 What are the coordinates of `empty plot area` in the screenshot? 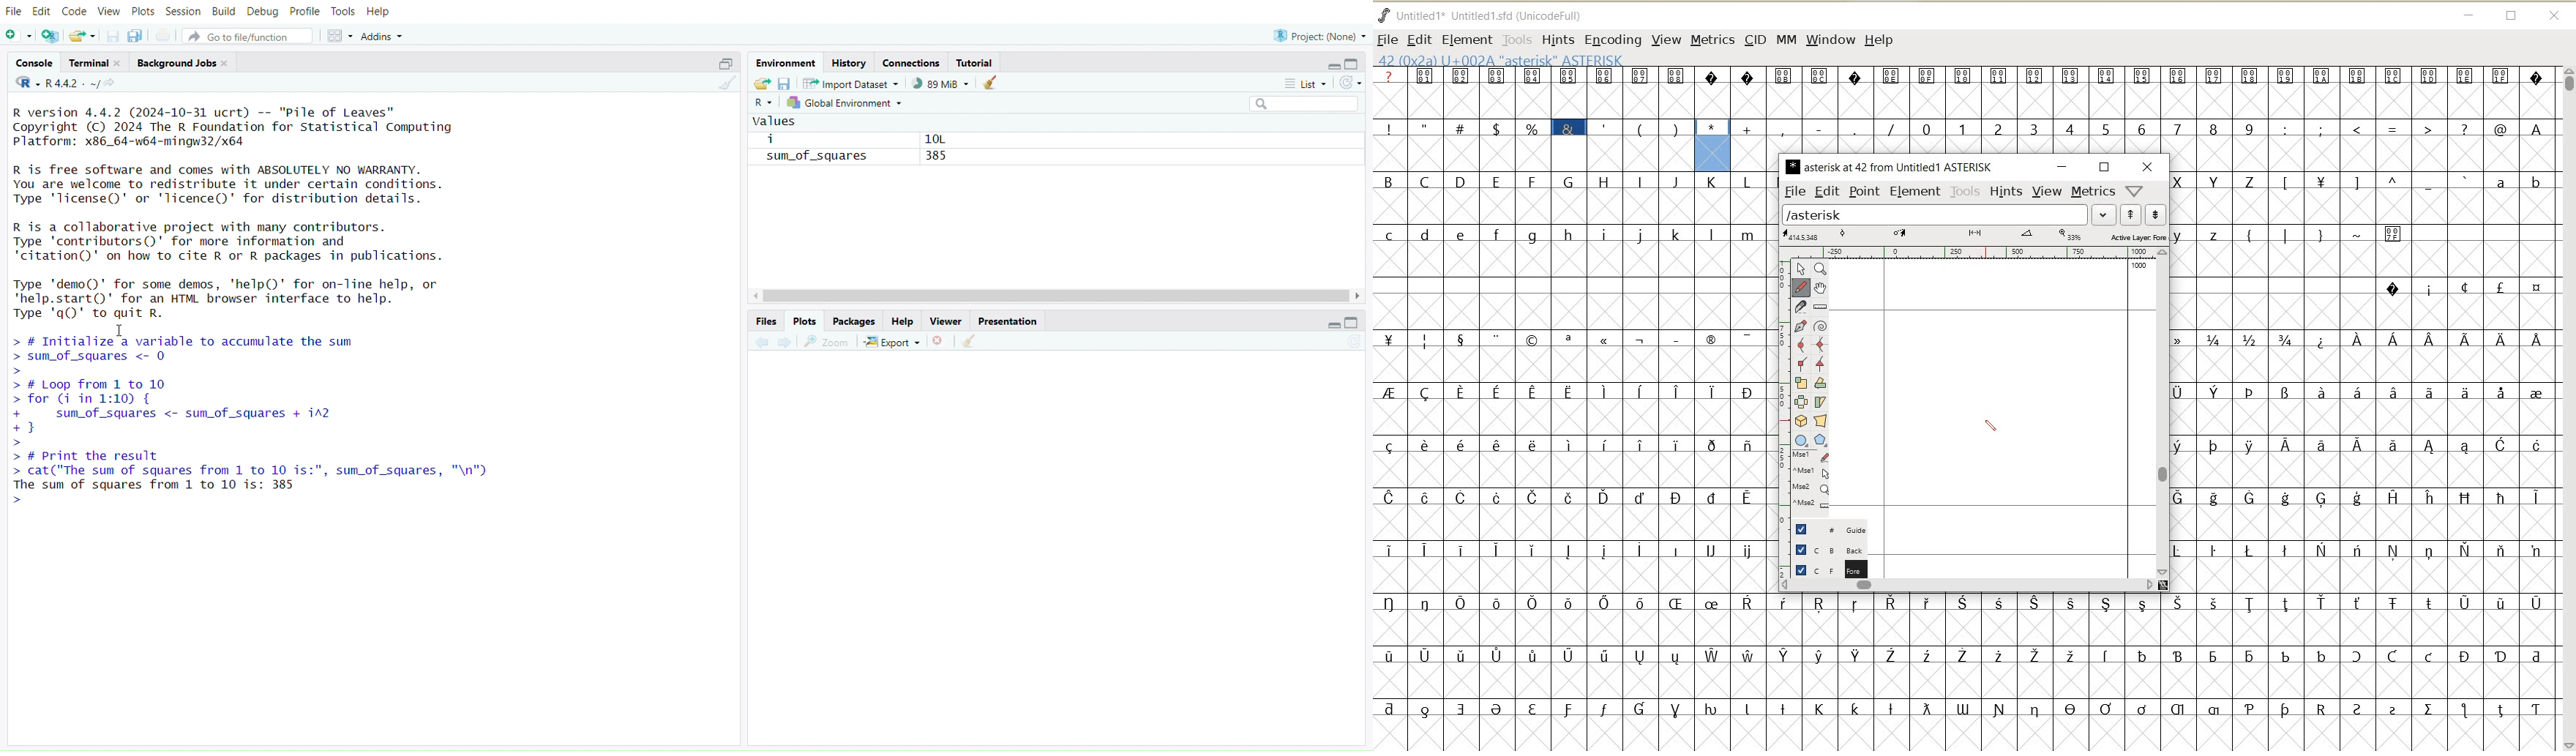 It's located at (1057, 553).